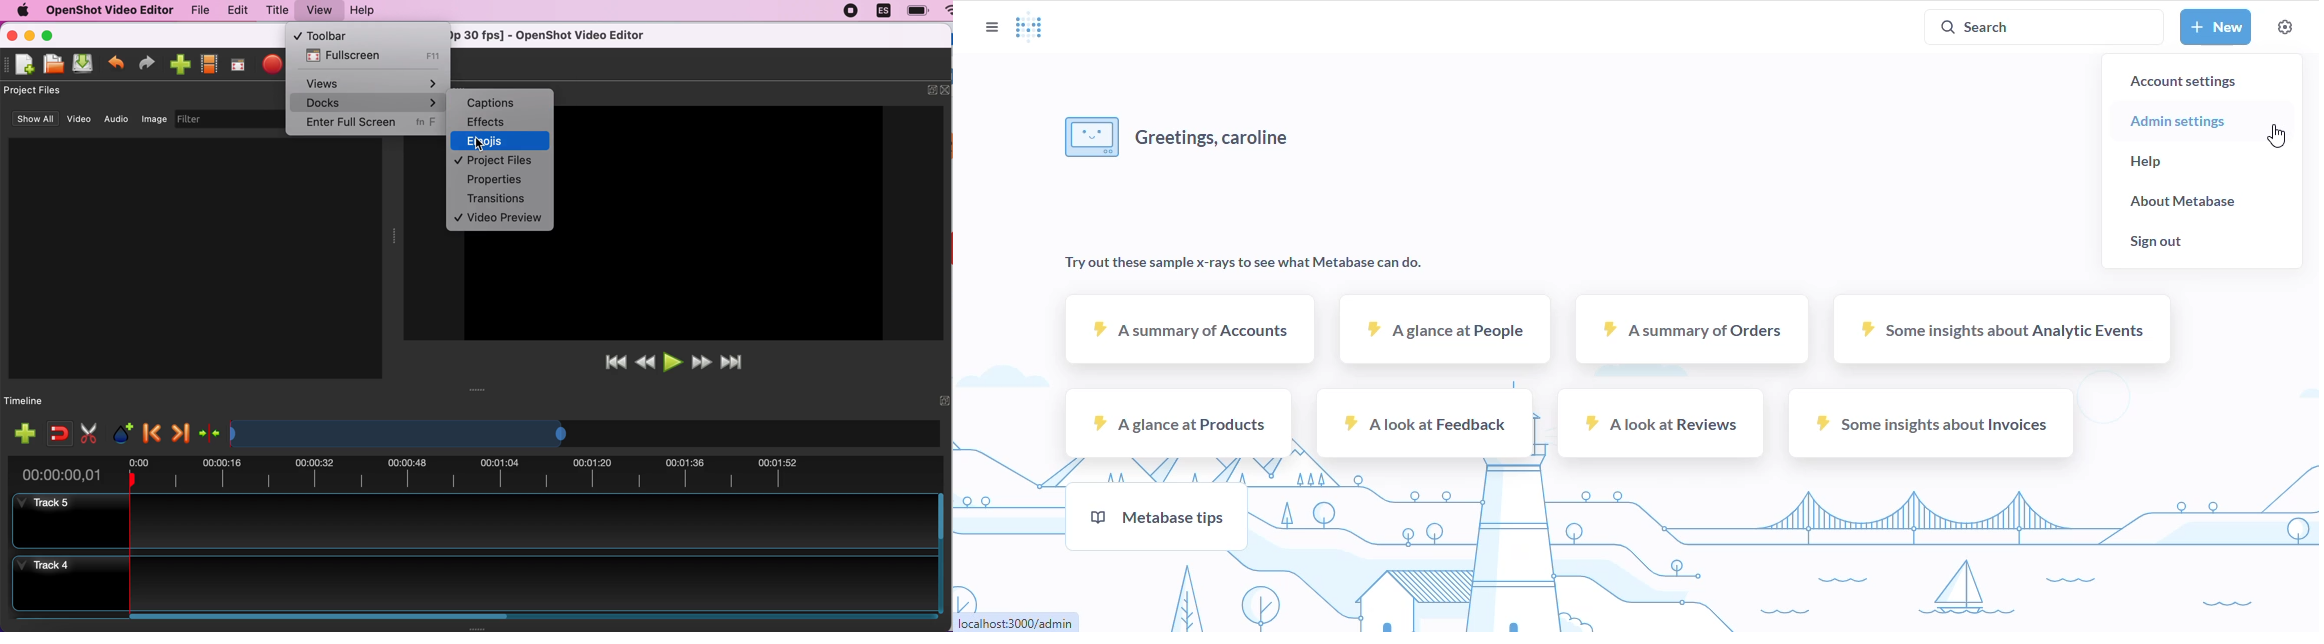 The image size is (2324, 644). What do you see at coordinates (368, 13) in the screenshot?
I see `help` at bounding box center [368, 13].